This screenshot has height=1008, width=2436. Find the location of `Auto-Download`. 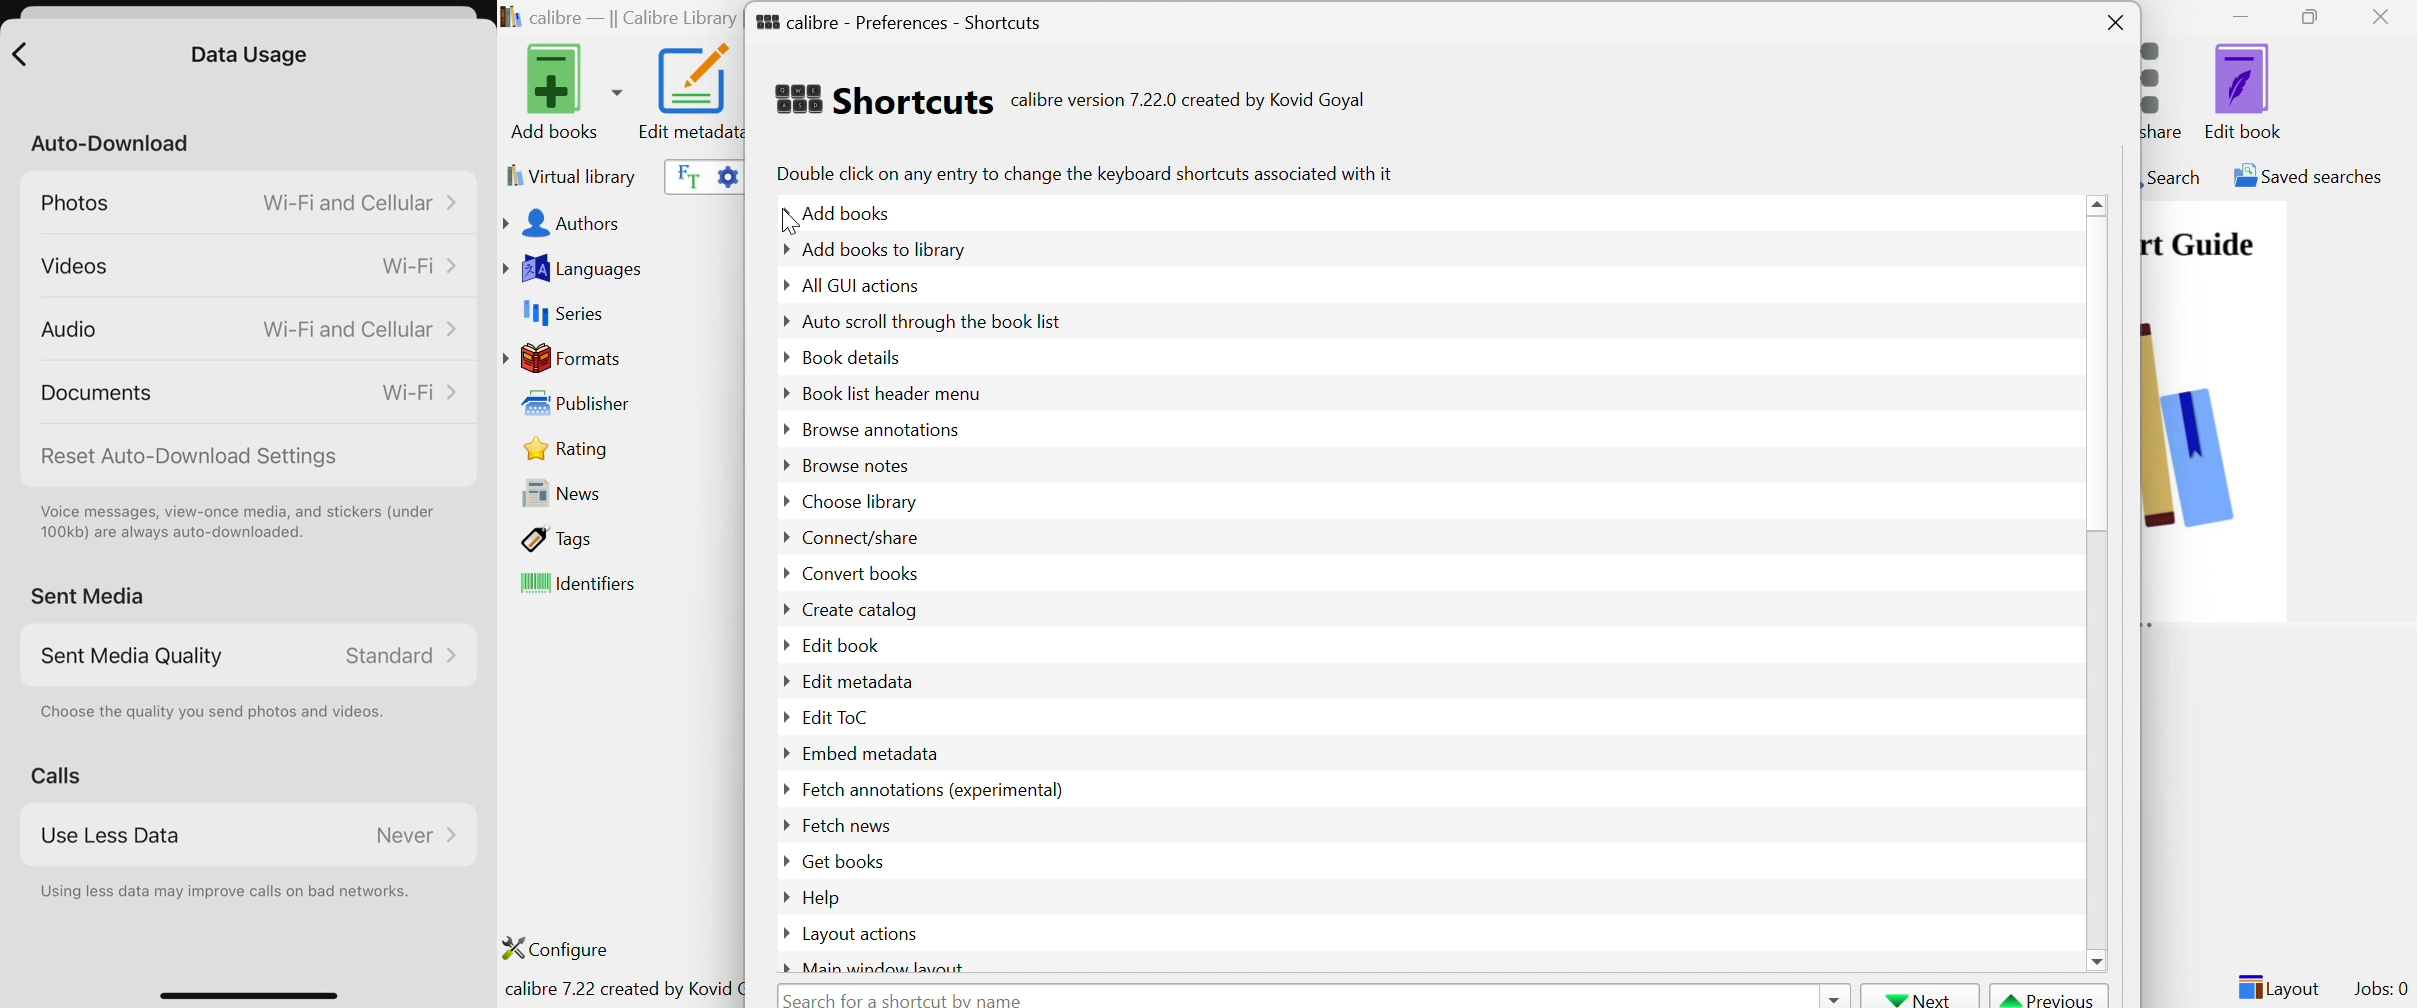

Auto-Download is located at coordinates (111, 143).